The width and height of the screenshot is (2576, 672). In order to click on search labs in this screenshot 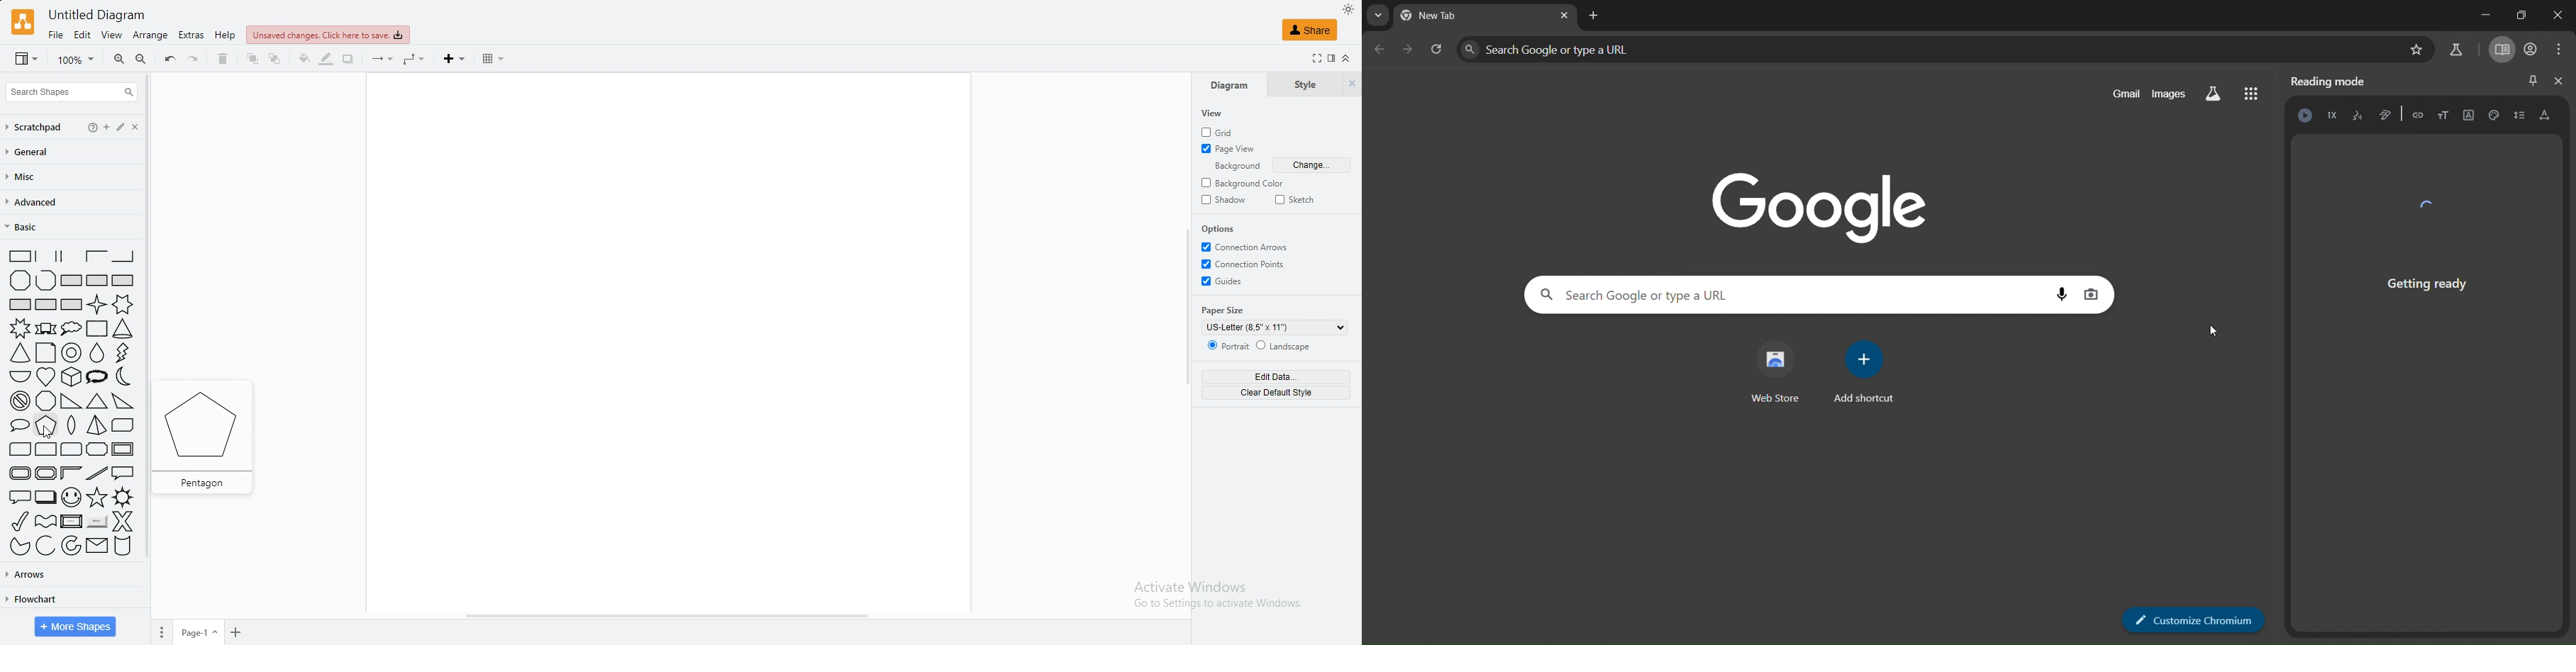, I will do `click(2456, 47)`.